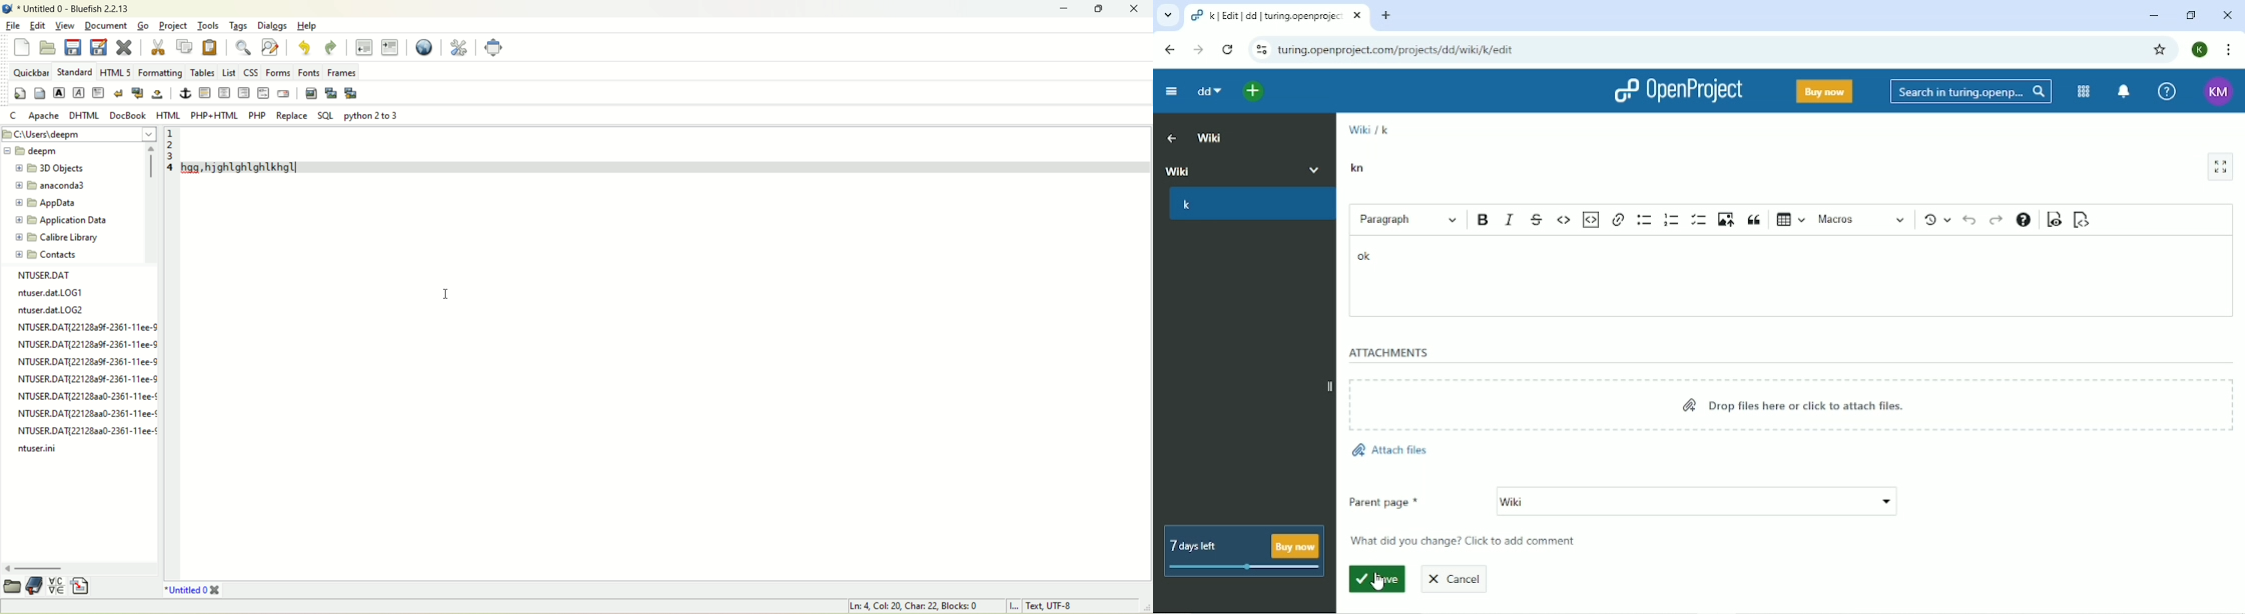 Image resolution: width=2268 pixels, height=616 pixels. Describe the element at coordinates (88, 326) in the screenshot. I see `NTUSER.DAT{22128a9f-2361-11ee-S` at that location.